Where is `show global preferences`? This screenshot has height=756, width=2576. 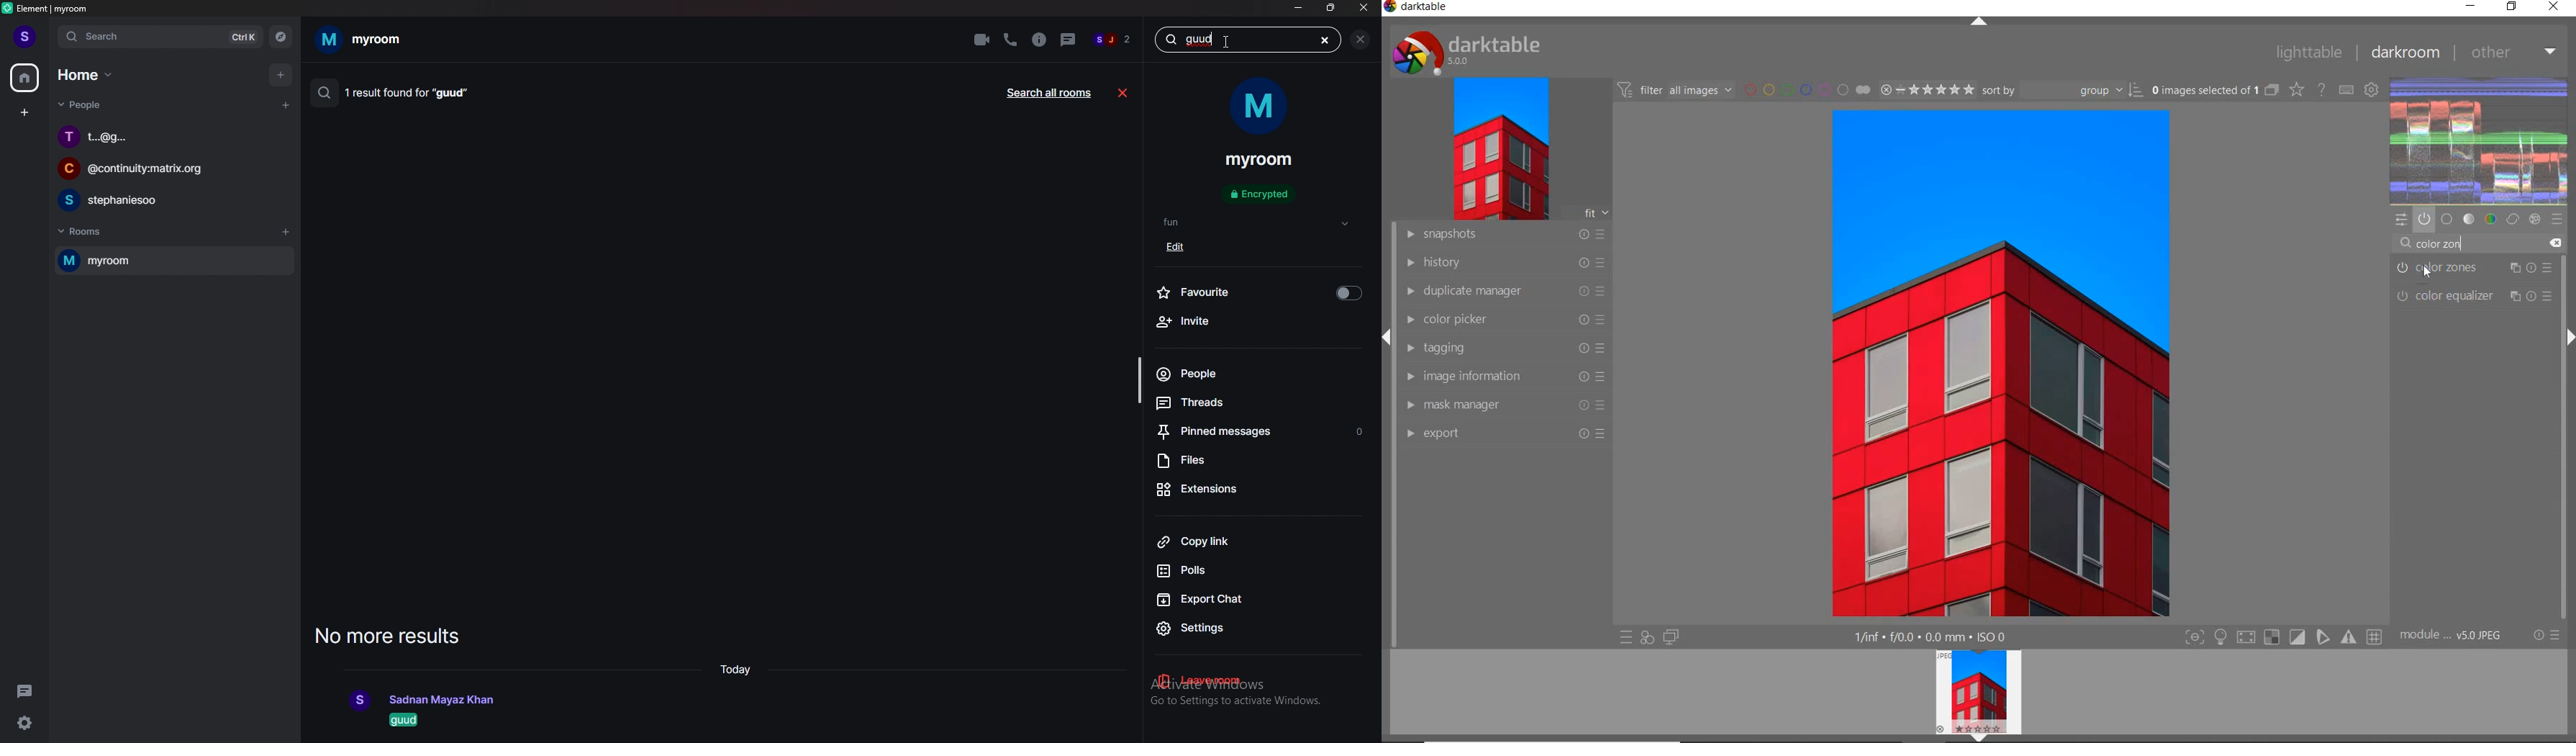 show global preferences is located at coordinates (2373, 91).